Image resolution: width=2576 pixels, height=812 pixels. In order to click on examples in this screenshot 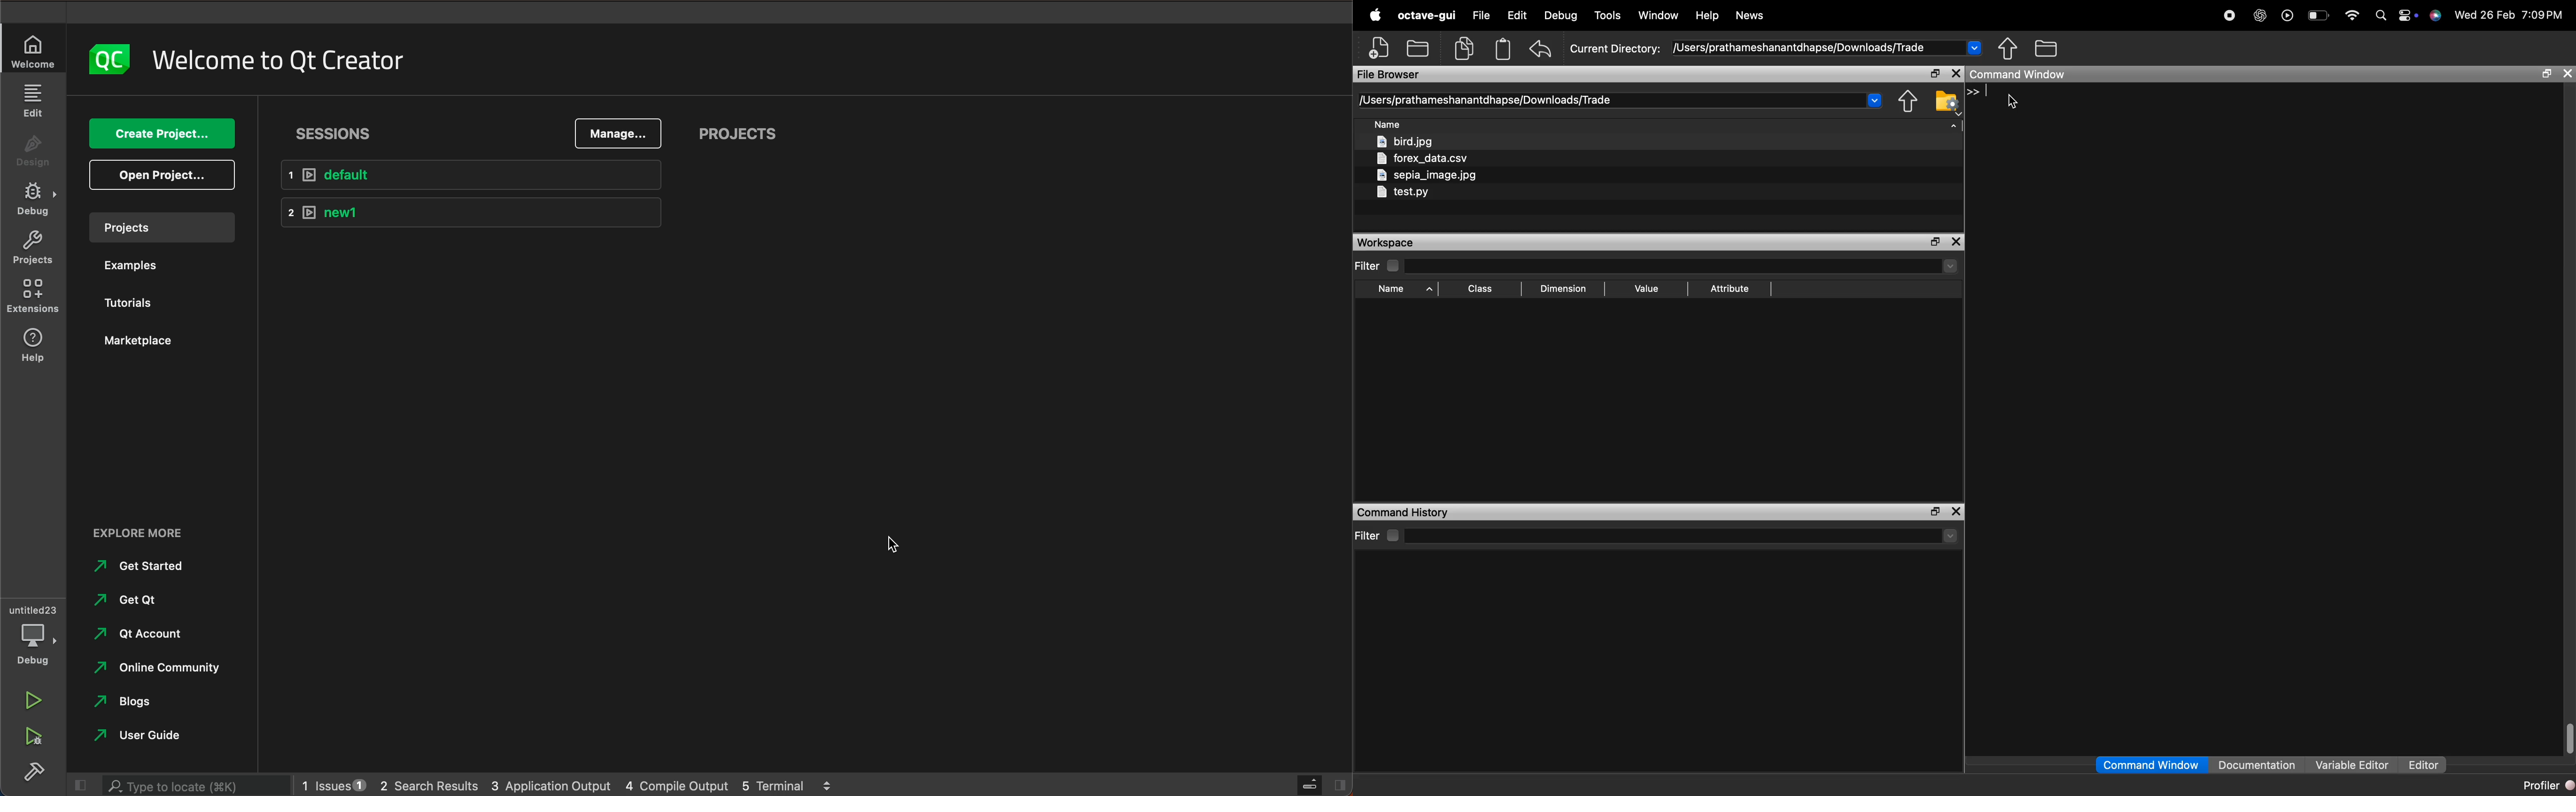, I will do `click(130, 268)`.